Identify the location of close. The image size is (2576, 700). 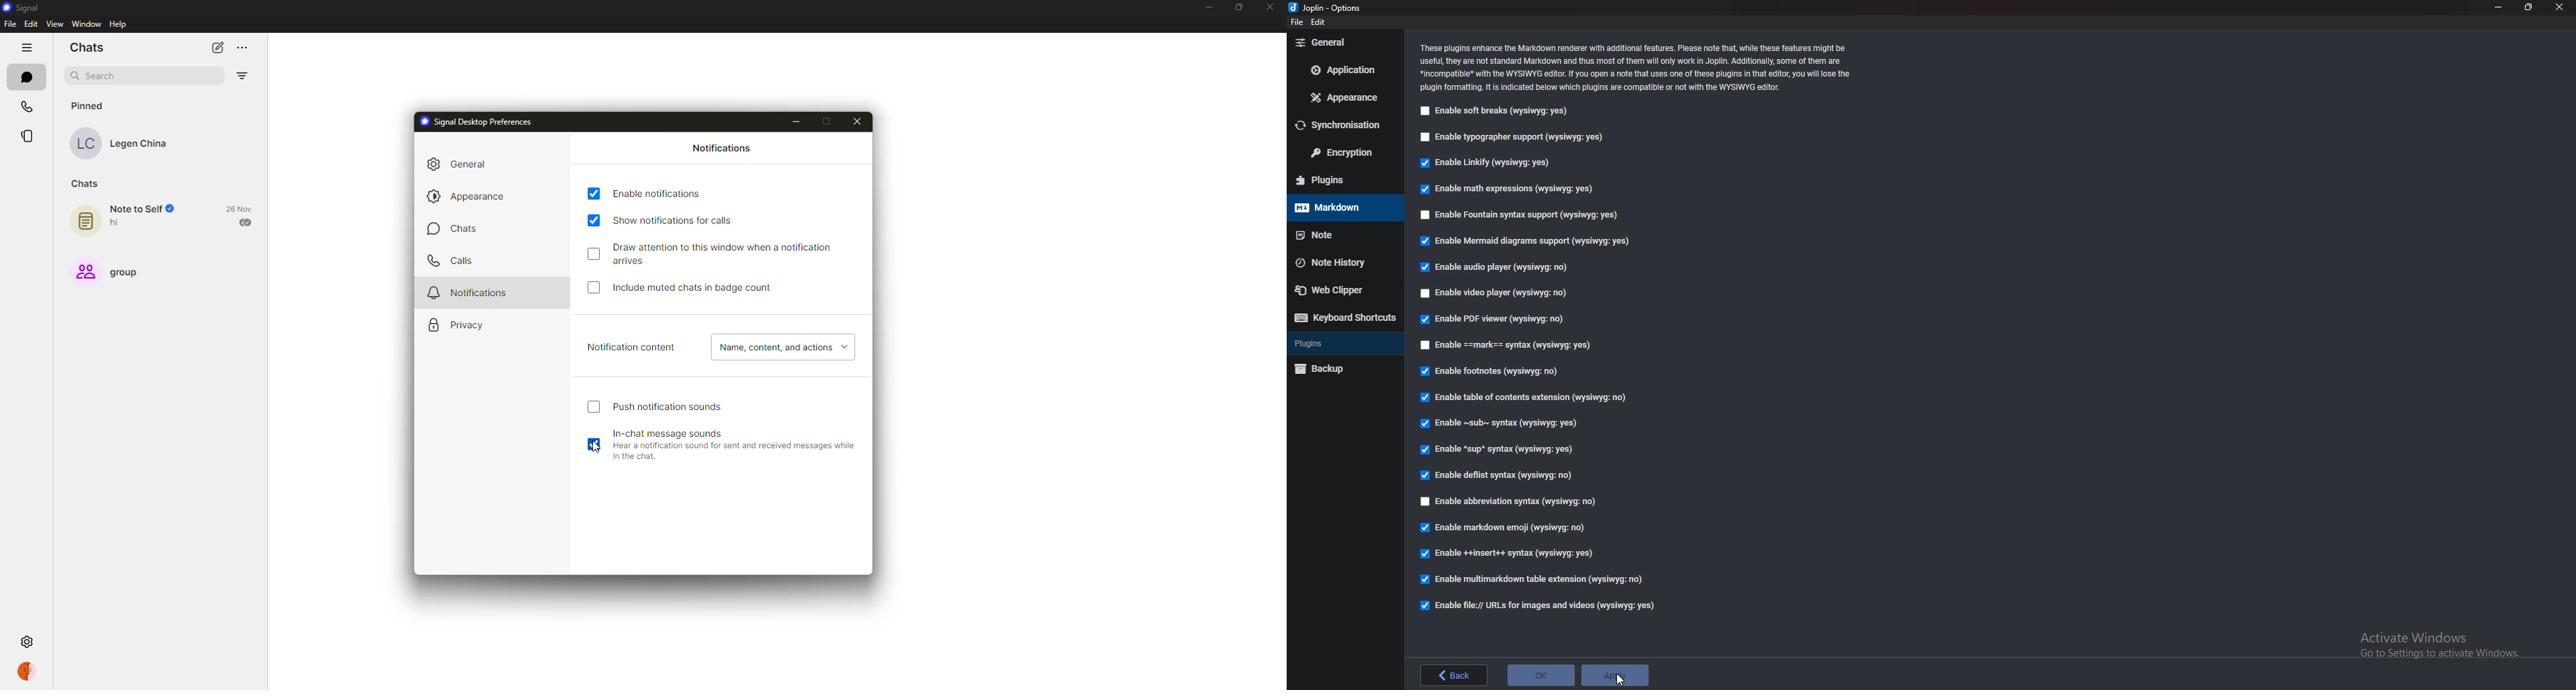
(2560, 7).